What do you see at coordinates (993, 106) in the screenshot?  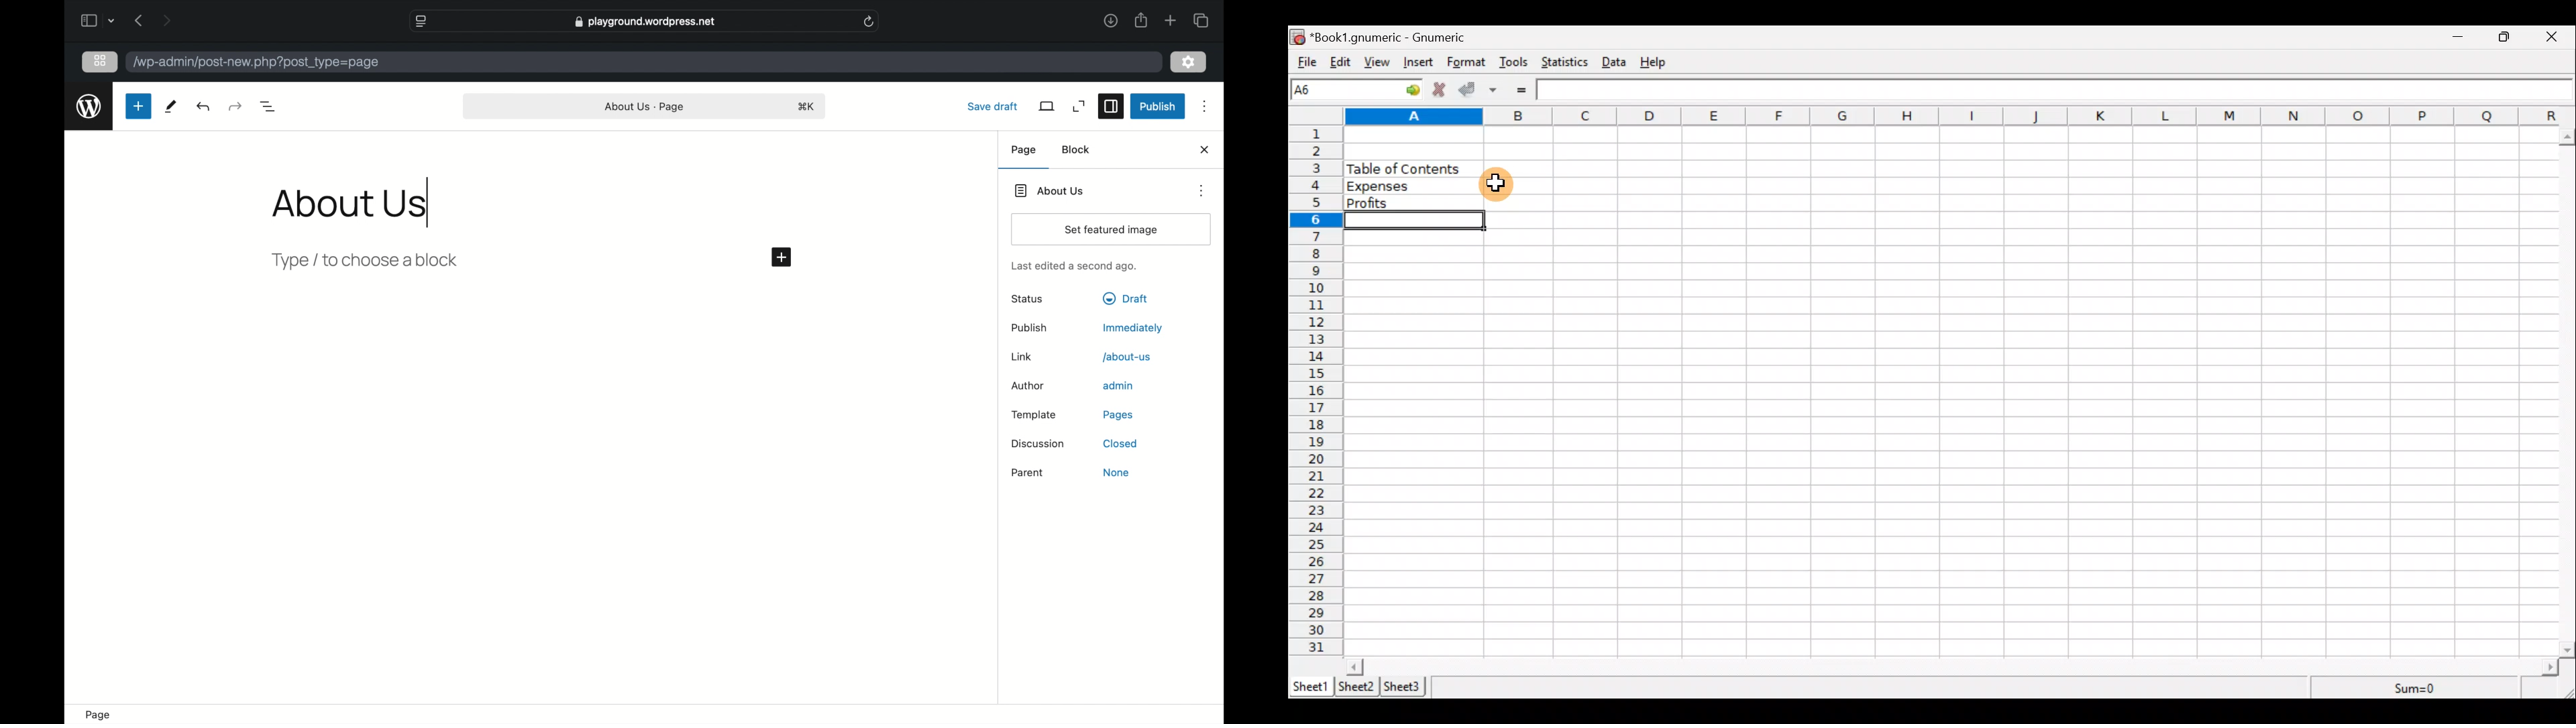 I see `save draft` at bounding box center [993, 106].